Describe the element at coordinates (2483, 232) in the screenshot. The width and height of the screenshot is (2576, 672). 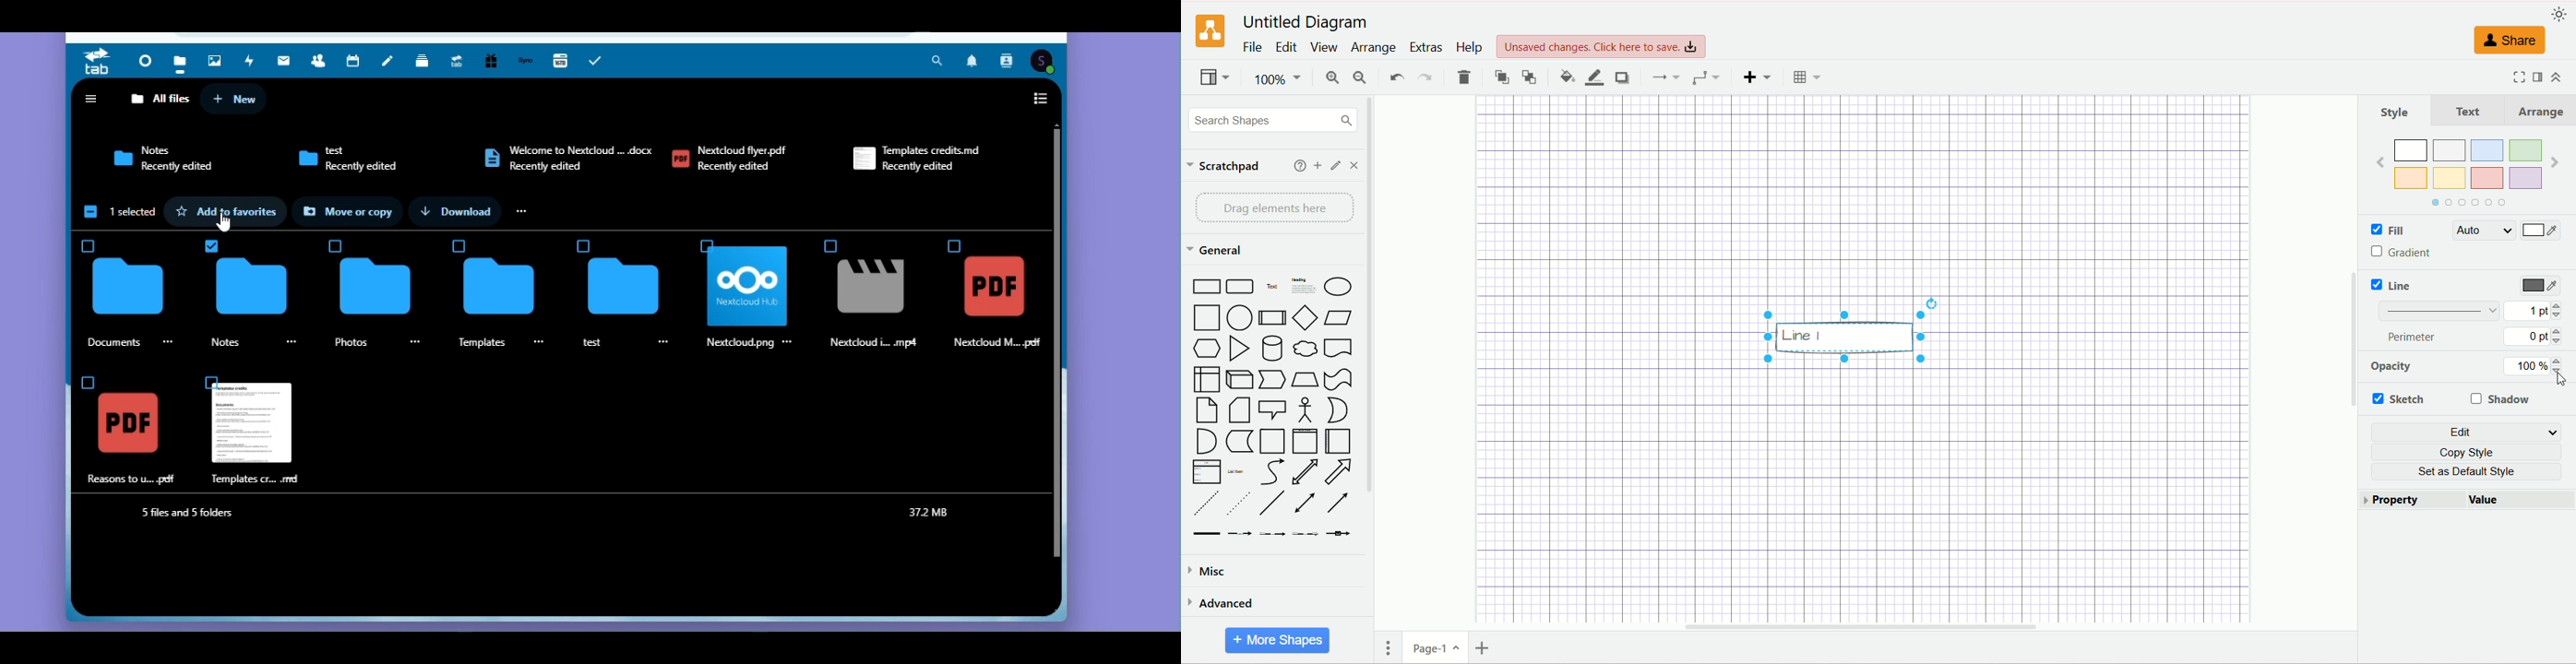
I see `Auto` at that location.